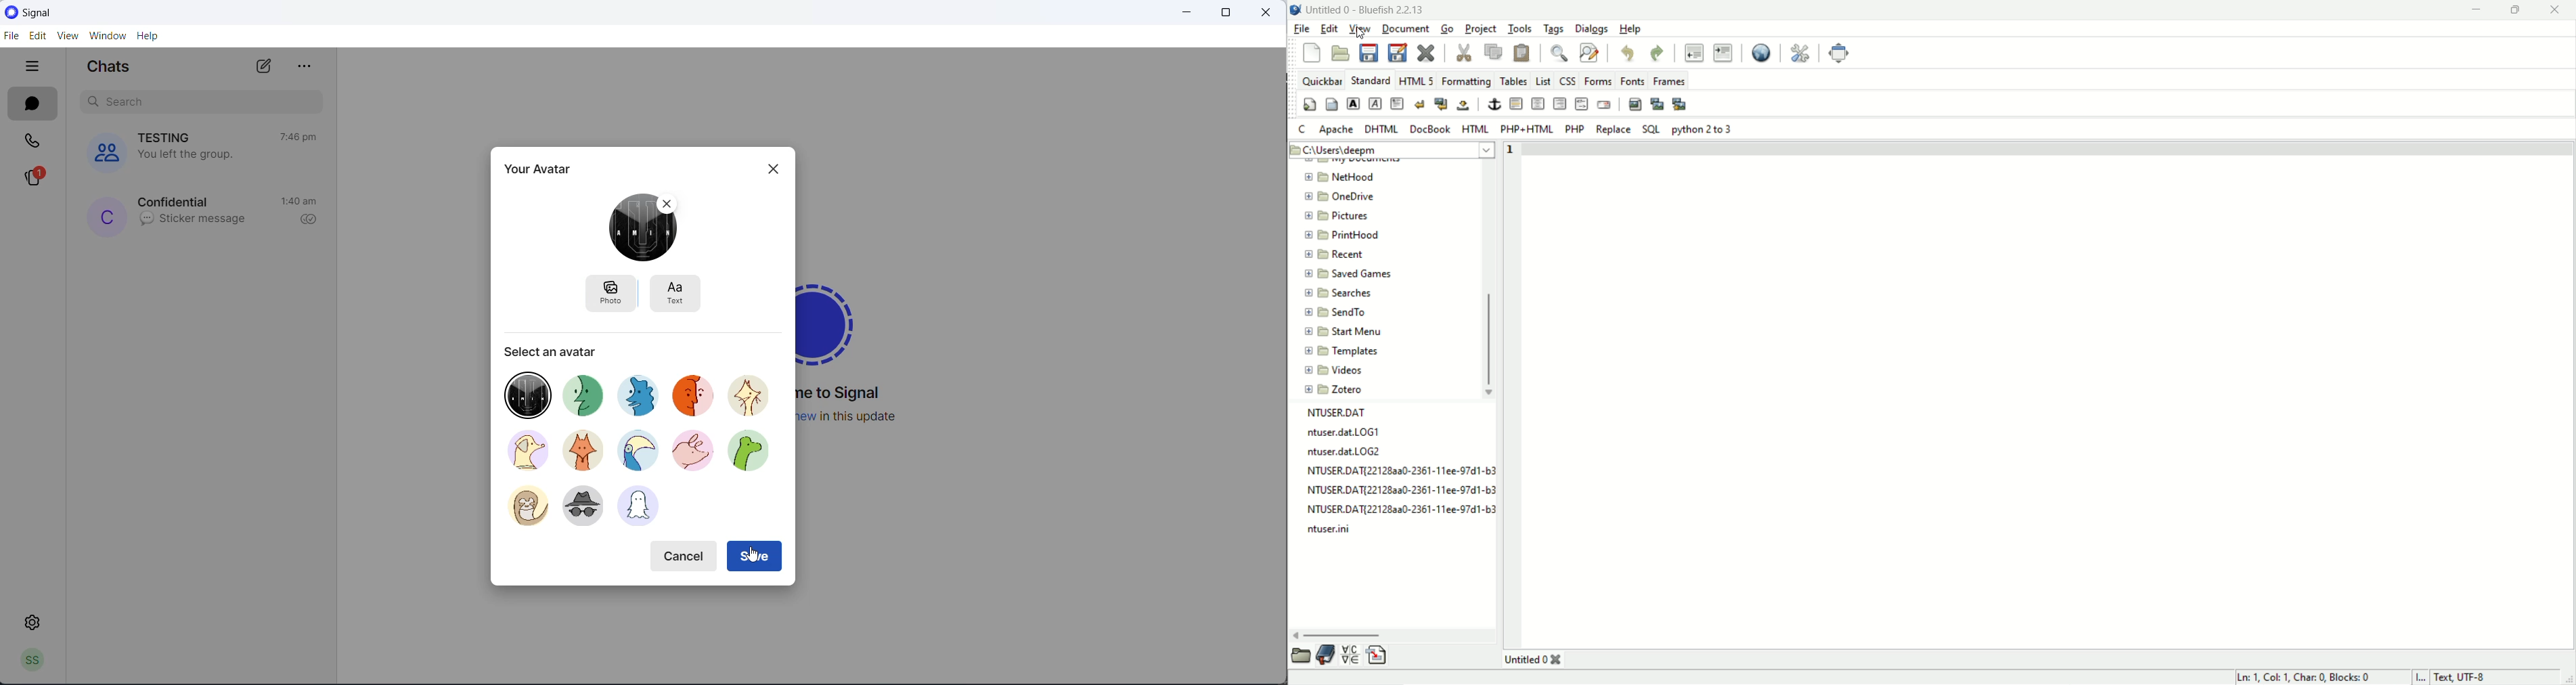 Image resolution: width=2576 pixels, height=700 pixels. I want to click on close, so click(769, 169).